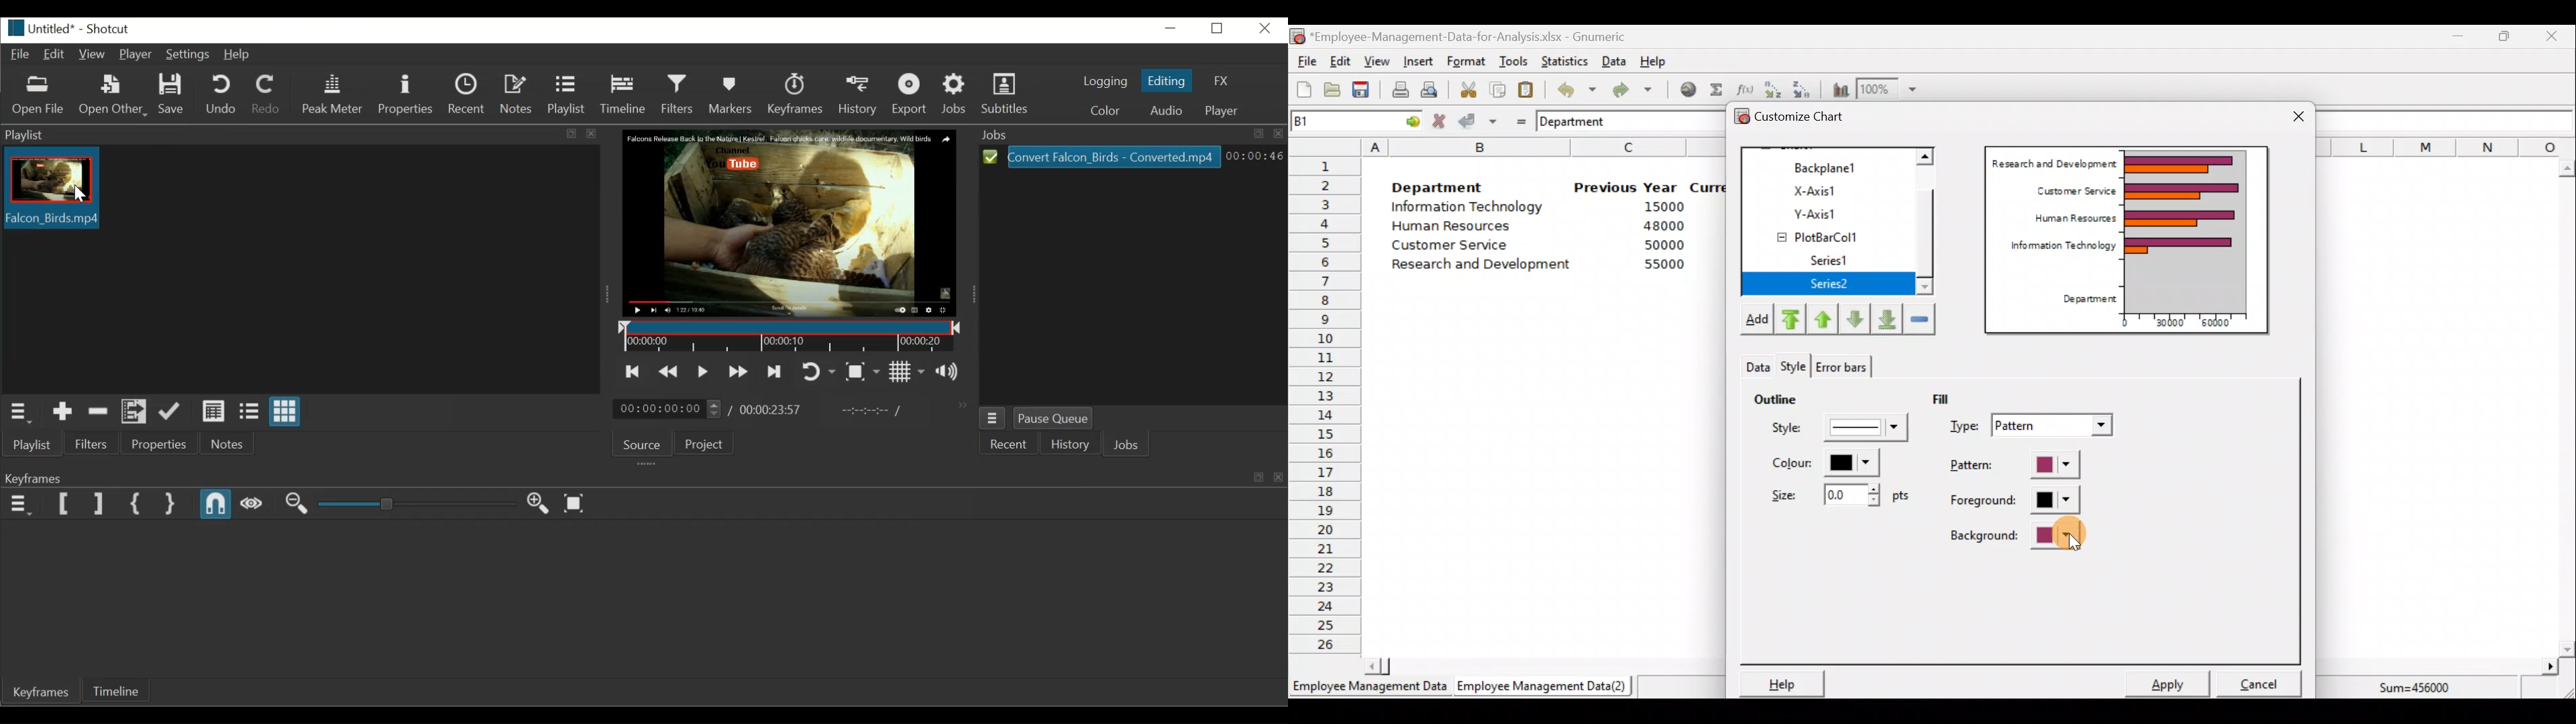 The width and height of the screenshot is (2576, 728). Describe the element at coordinates (2551, 38) in the screenshot. I see `Close` at that location.